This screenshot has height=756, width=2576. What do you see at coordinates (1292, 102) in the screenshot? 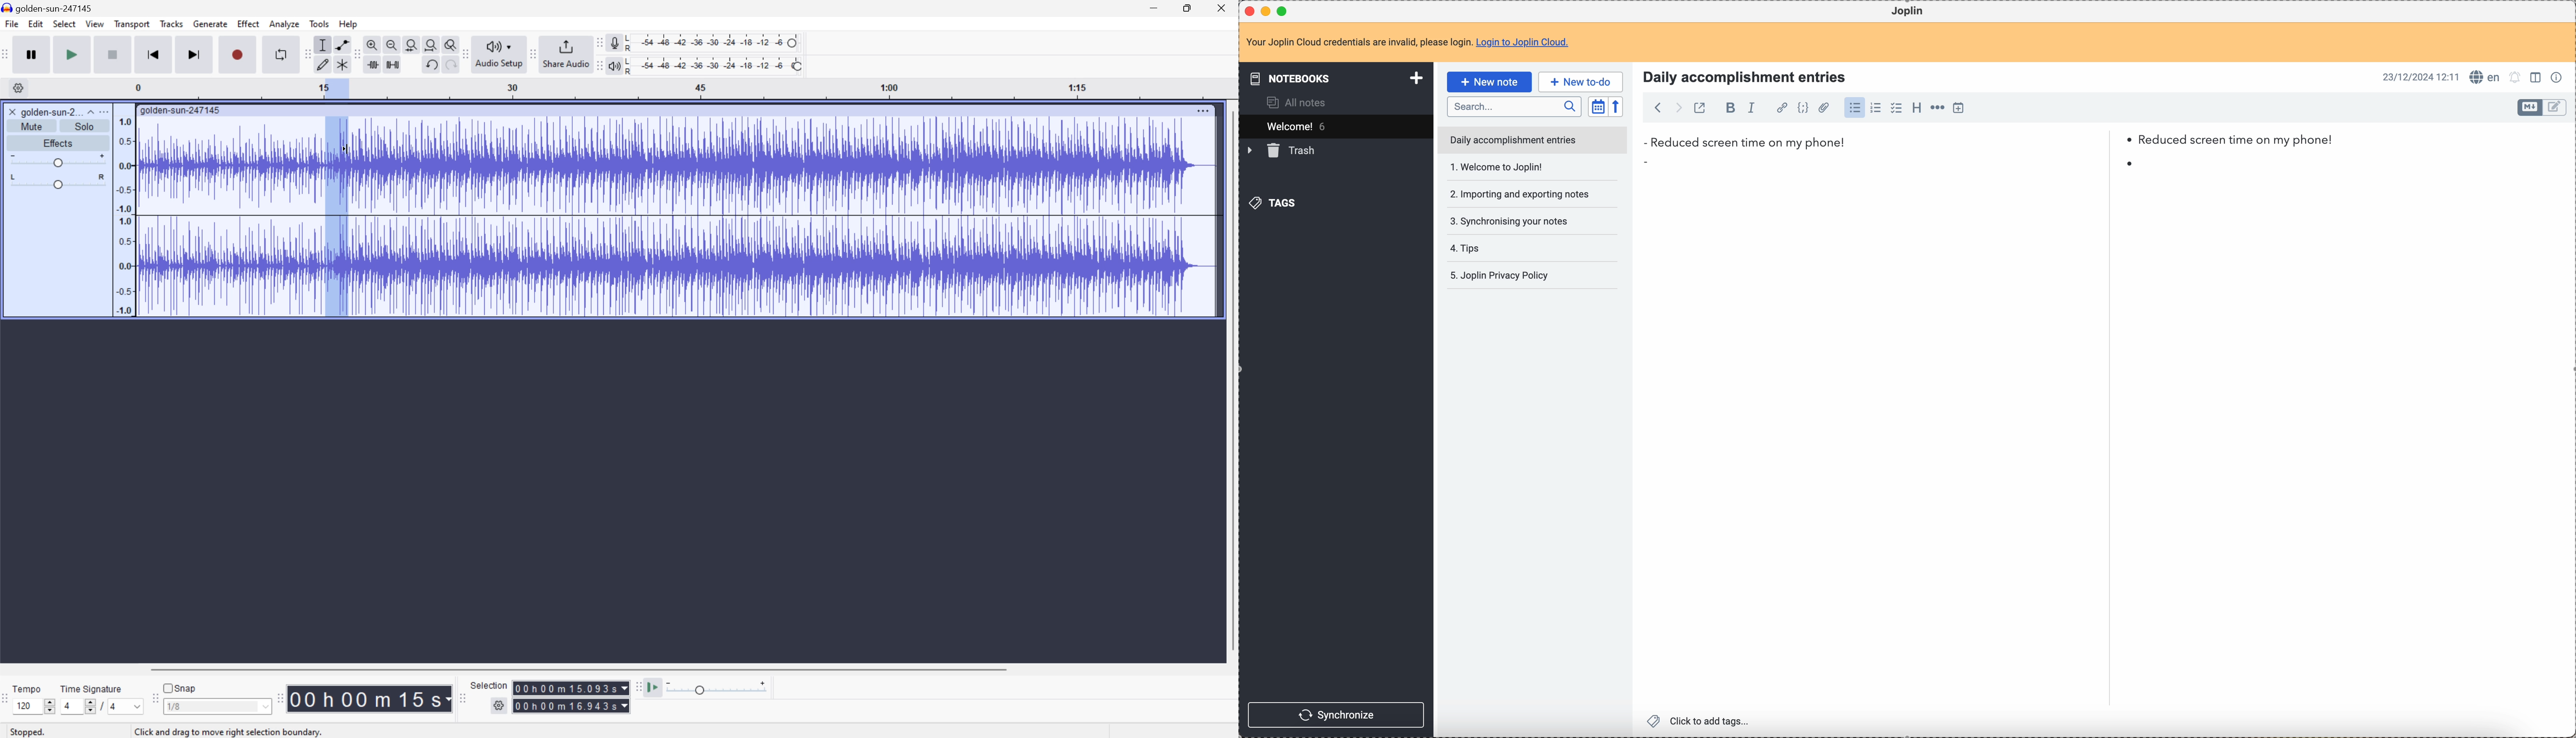
I see `all notes` at bounding box center [1292, 102].